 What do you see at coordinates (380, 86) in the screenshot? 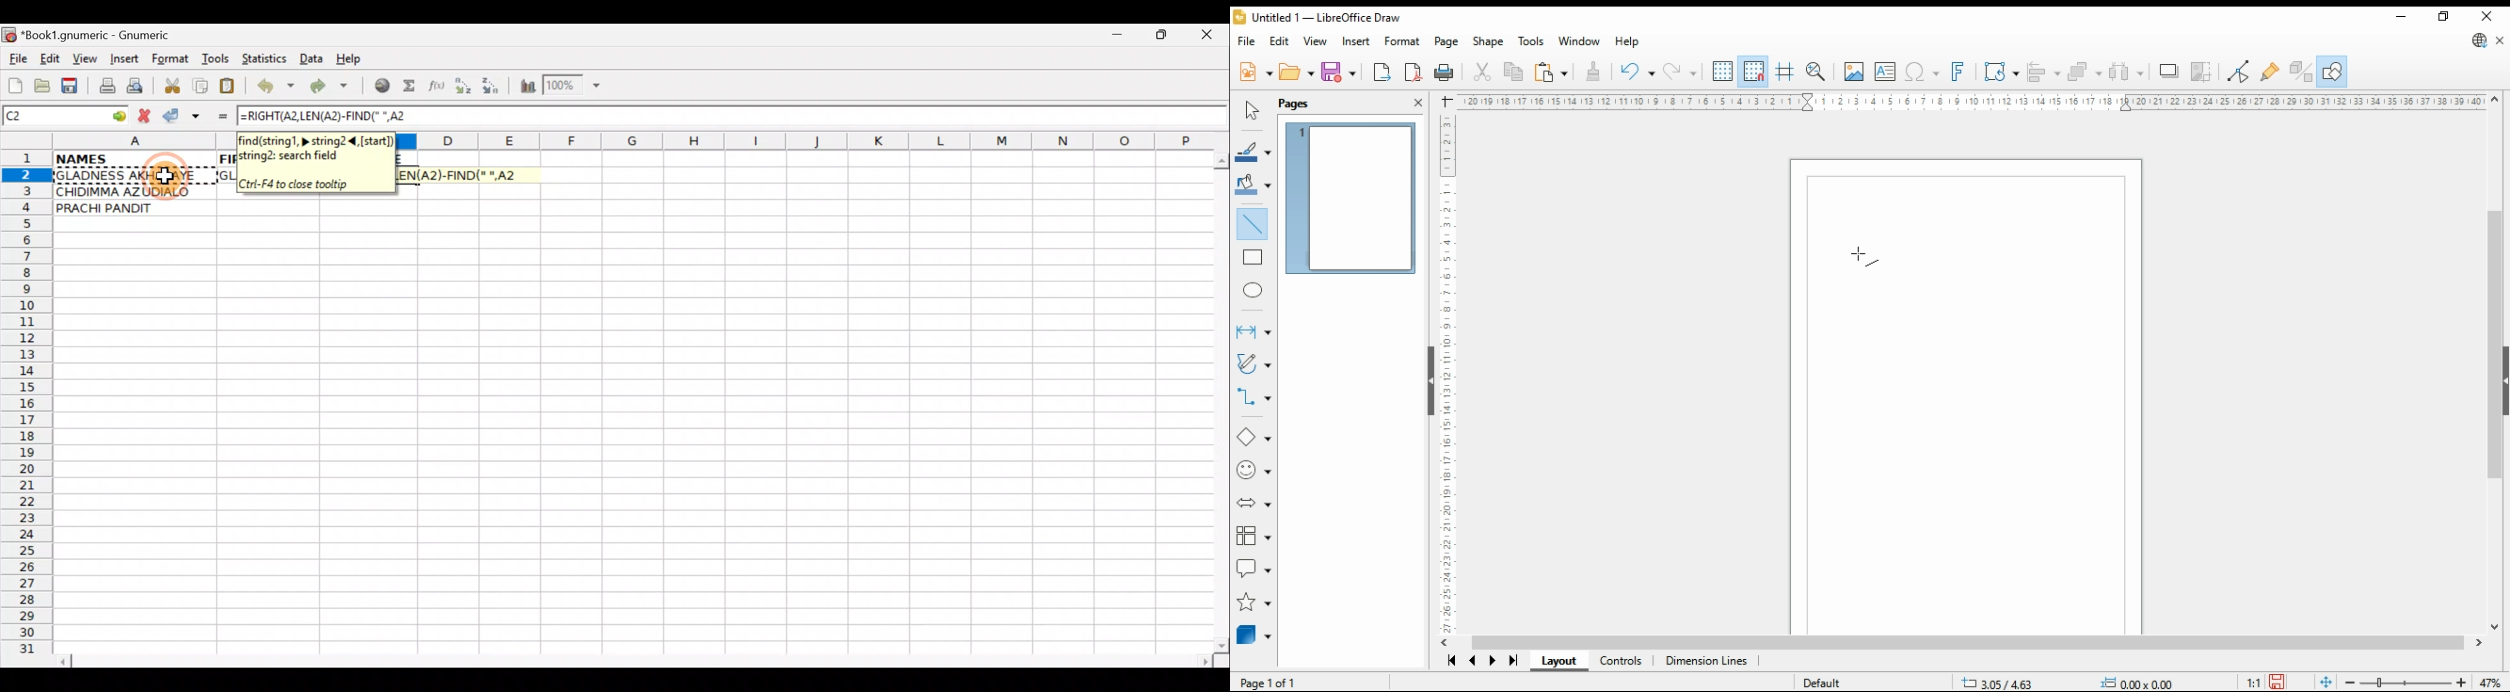
I see `Insert hyperlink` at bounding box center [380, 86].